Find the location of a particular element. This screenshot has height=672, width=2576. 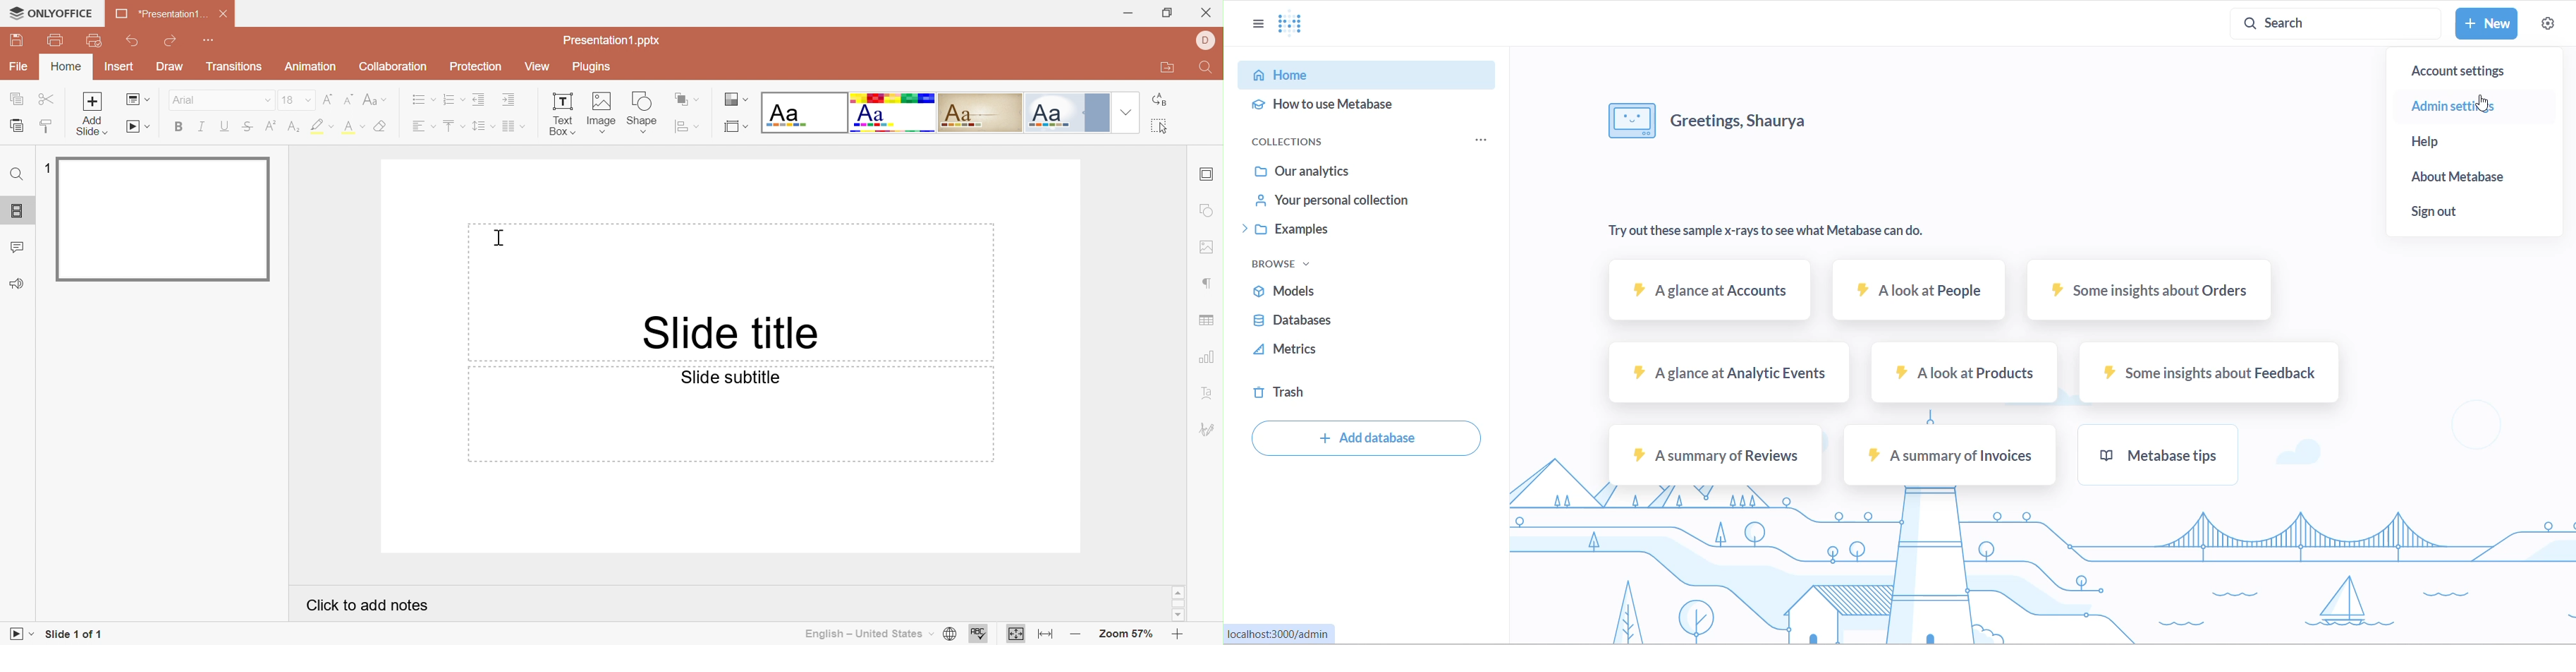

Close is located at coordinates (1207, 12).